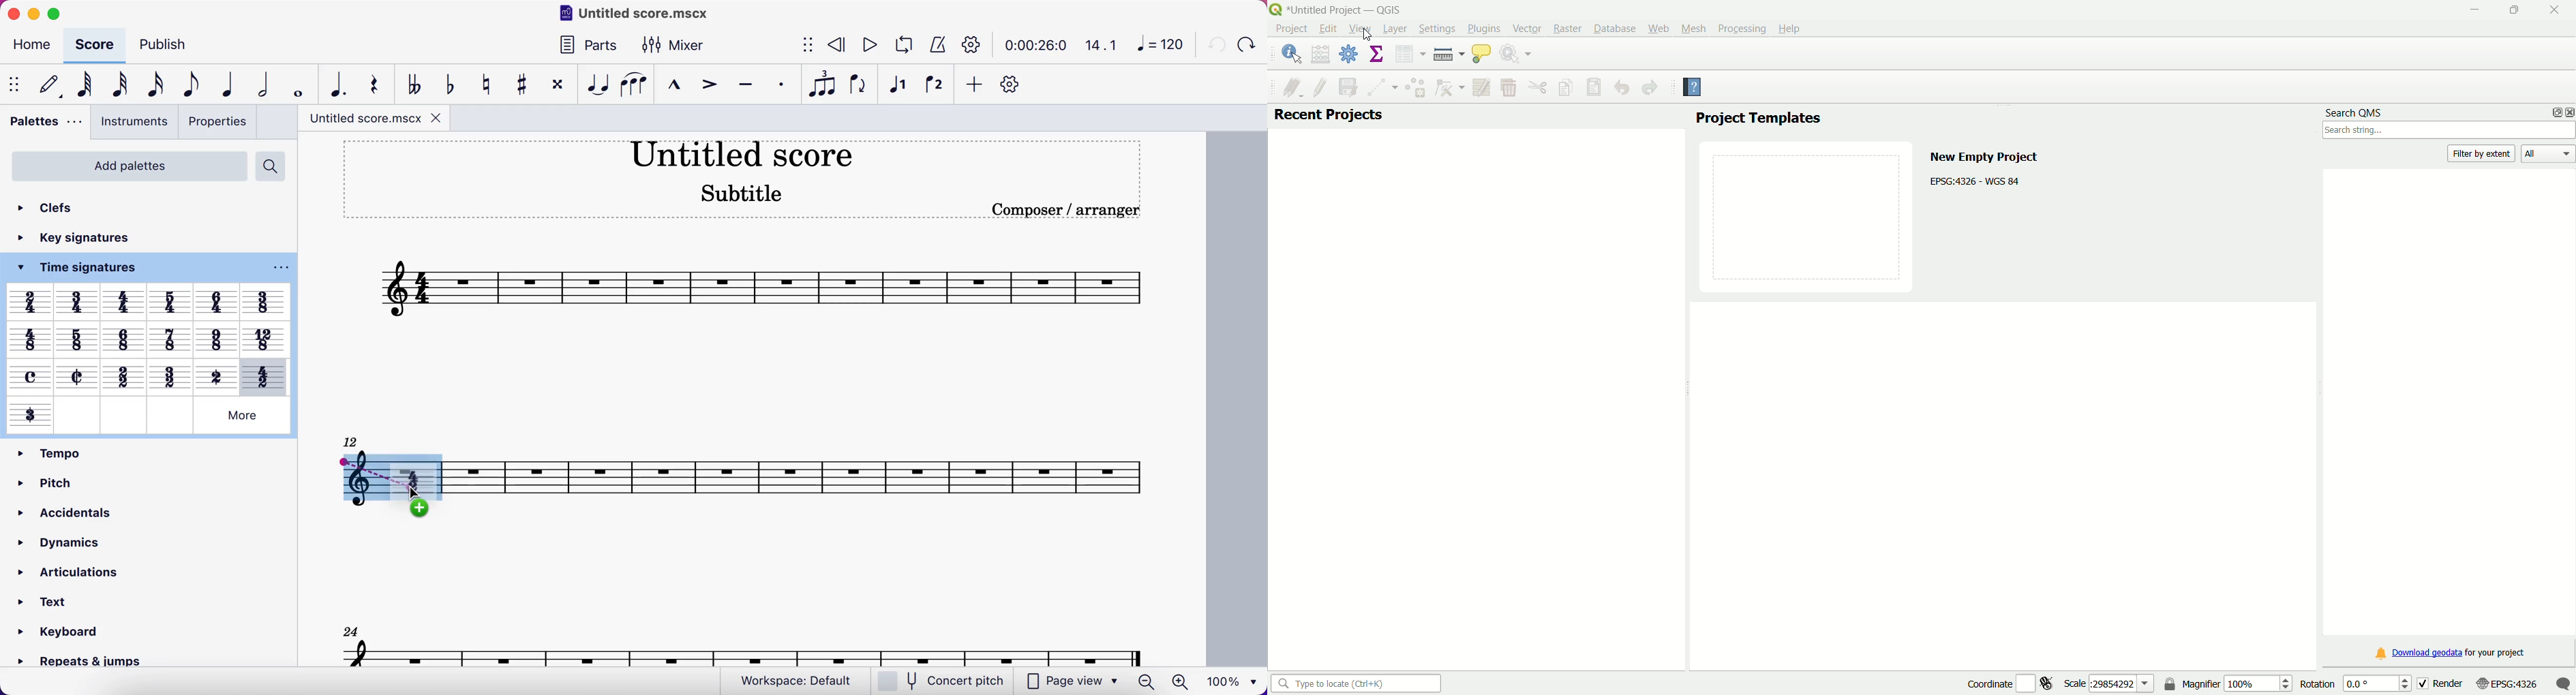 The height and width of the screenshot is (700, 2576). What do you see at coordinates (46, 85) in the screenshot?
I see `default` at bounding box center [46, 85].